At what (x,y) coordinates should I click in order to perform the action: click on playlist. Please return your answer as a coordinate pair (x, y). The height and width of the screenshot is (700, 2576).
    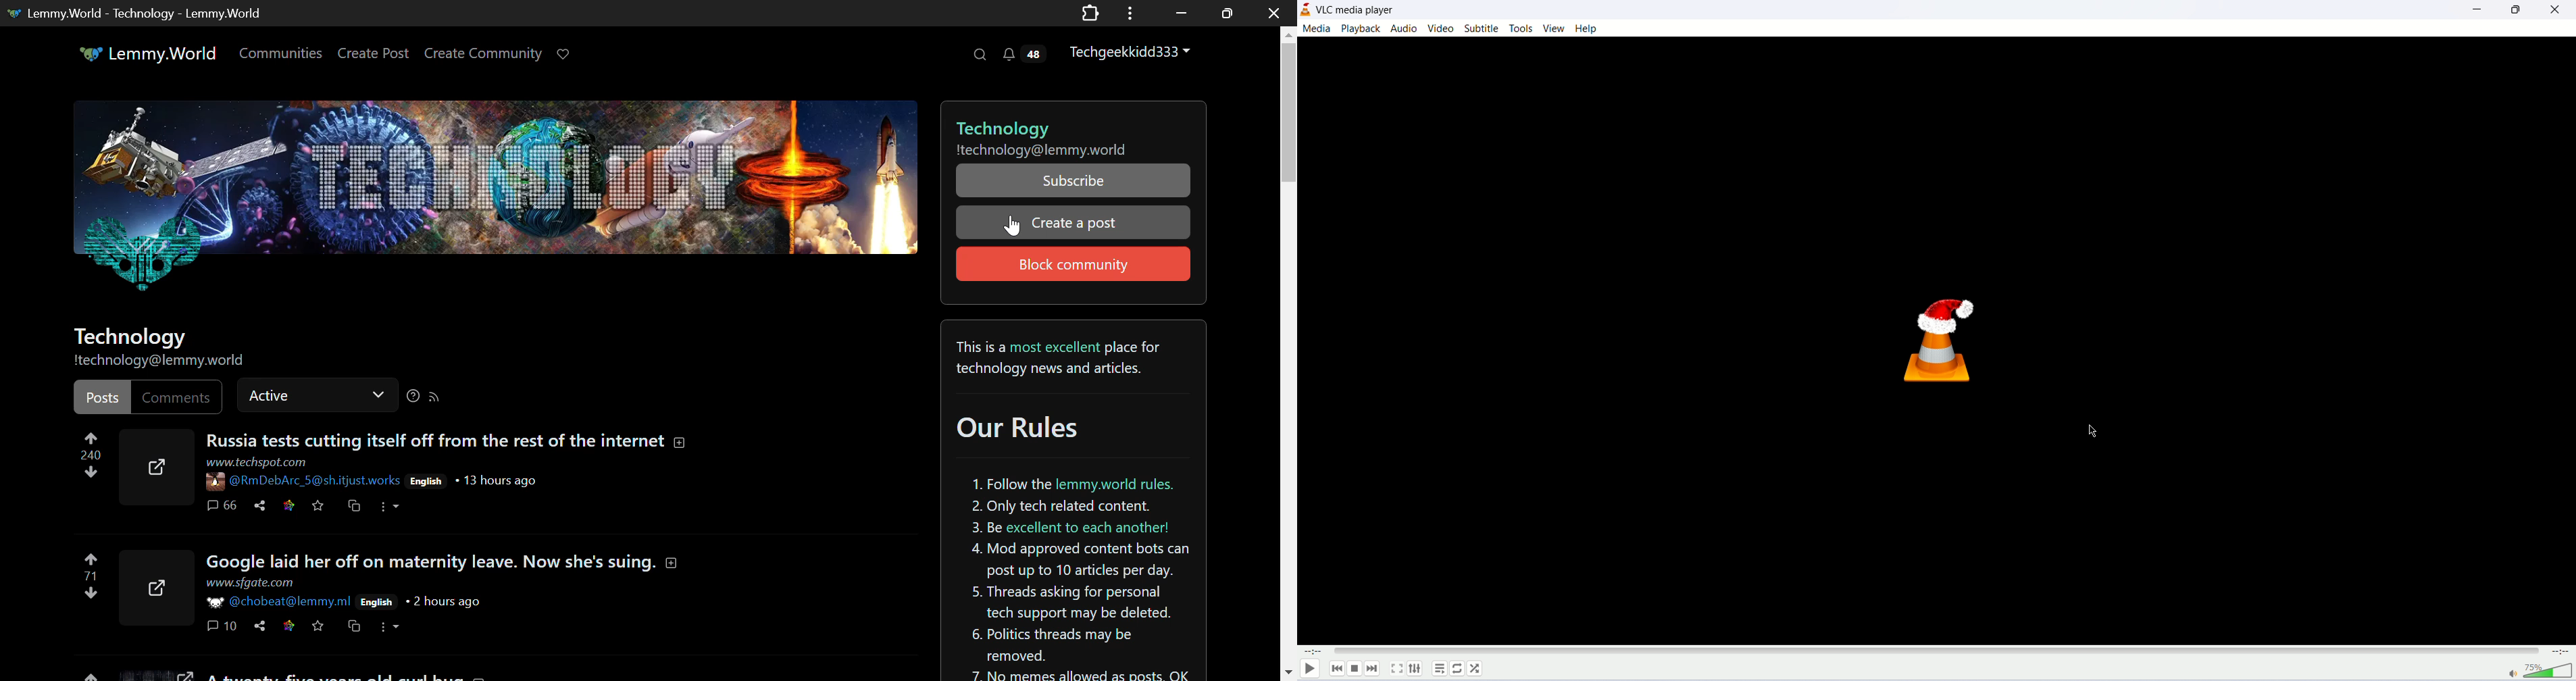
    Looking at the image, I should click on (1439, 668).